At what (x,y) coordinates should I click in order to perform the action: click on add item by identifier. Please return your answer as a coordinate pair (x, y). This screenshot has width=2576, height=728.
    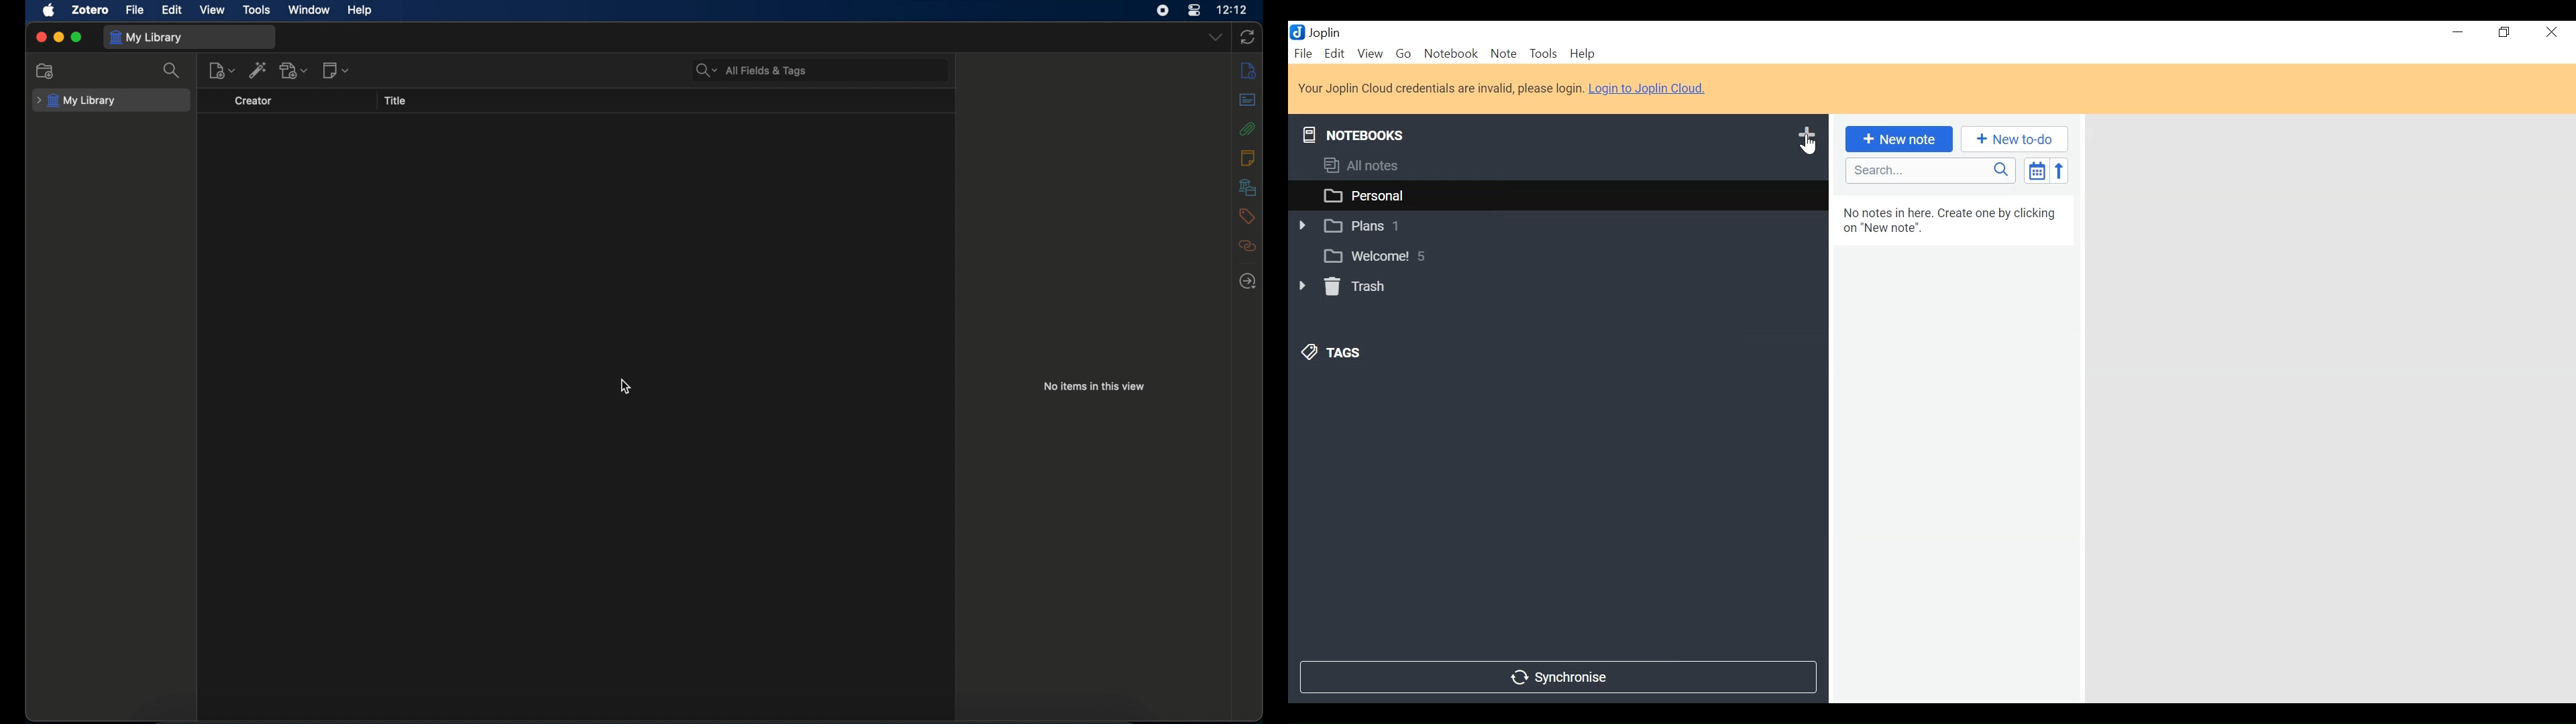
    Looking at the image, I should click on (259, 70).